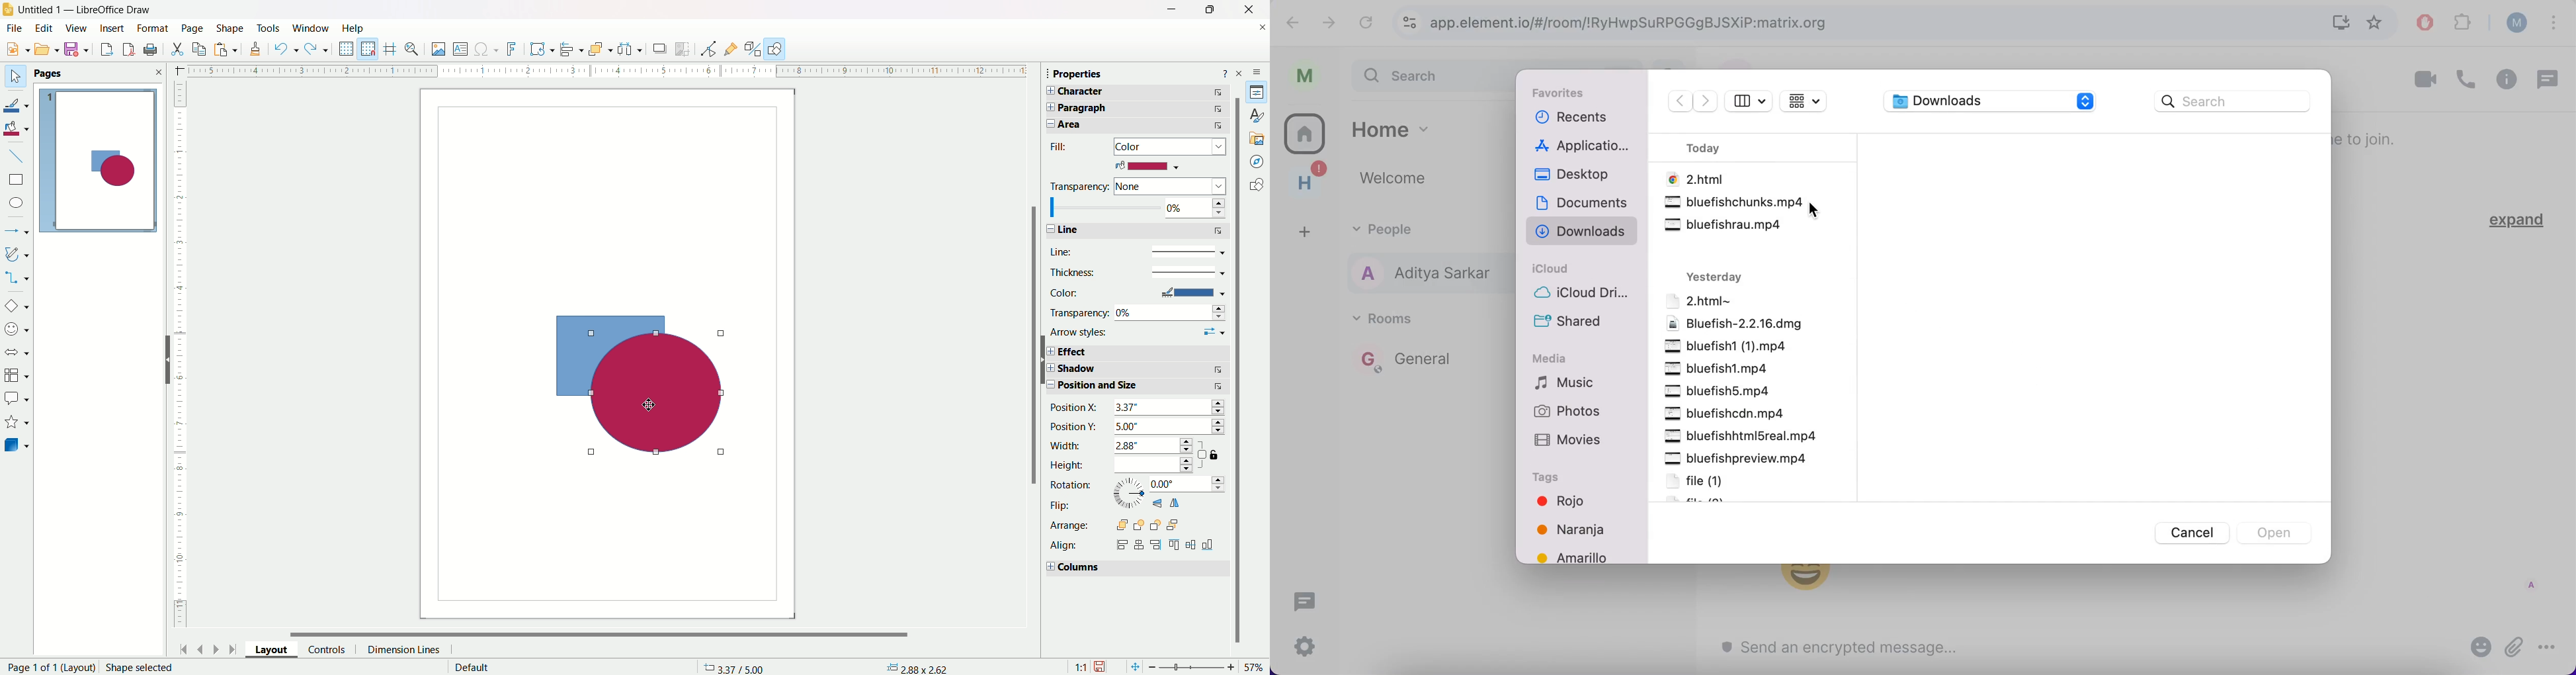 The width and height of the screenshot is (2576, 700). I want to click on bluefishchunks.mp4, so click(1733, 201).